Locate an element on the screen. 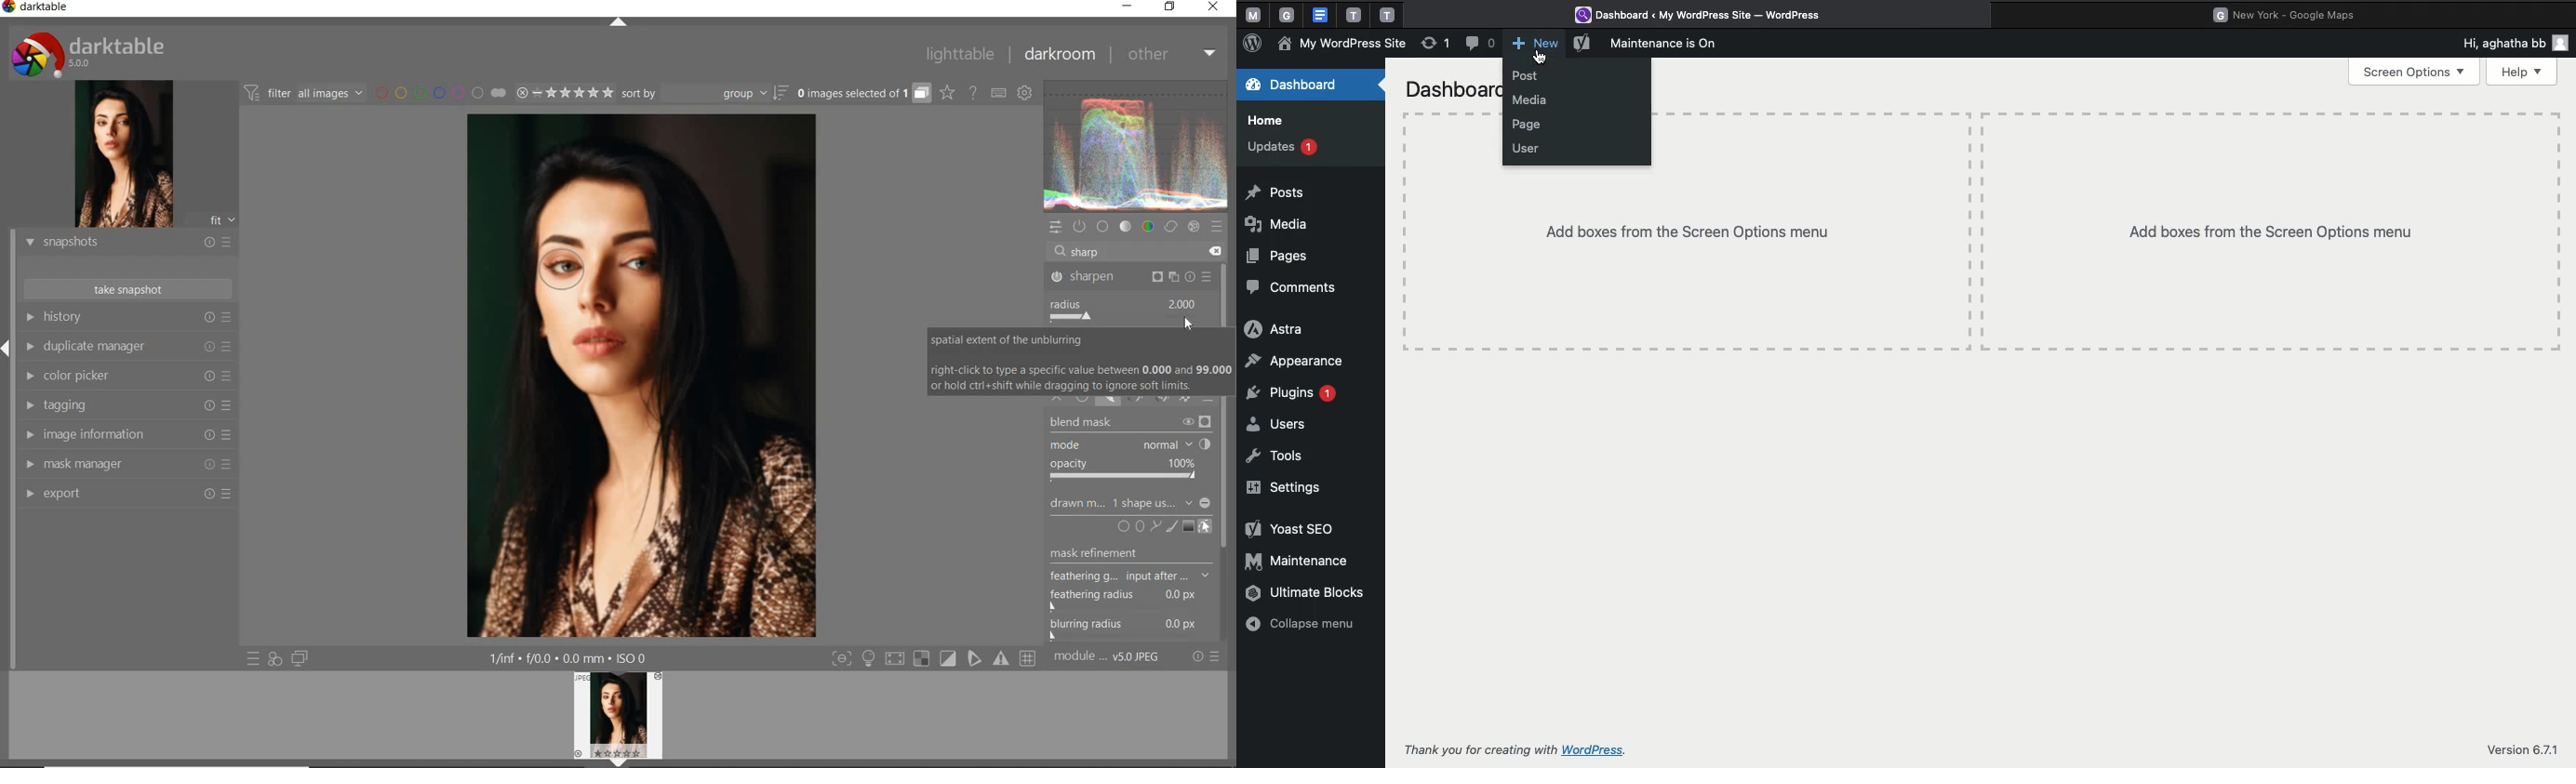  ellipse added to subject's eye is located at coordinates (558, 262).